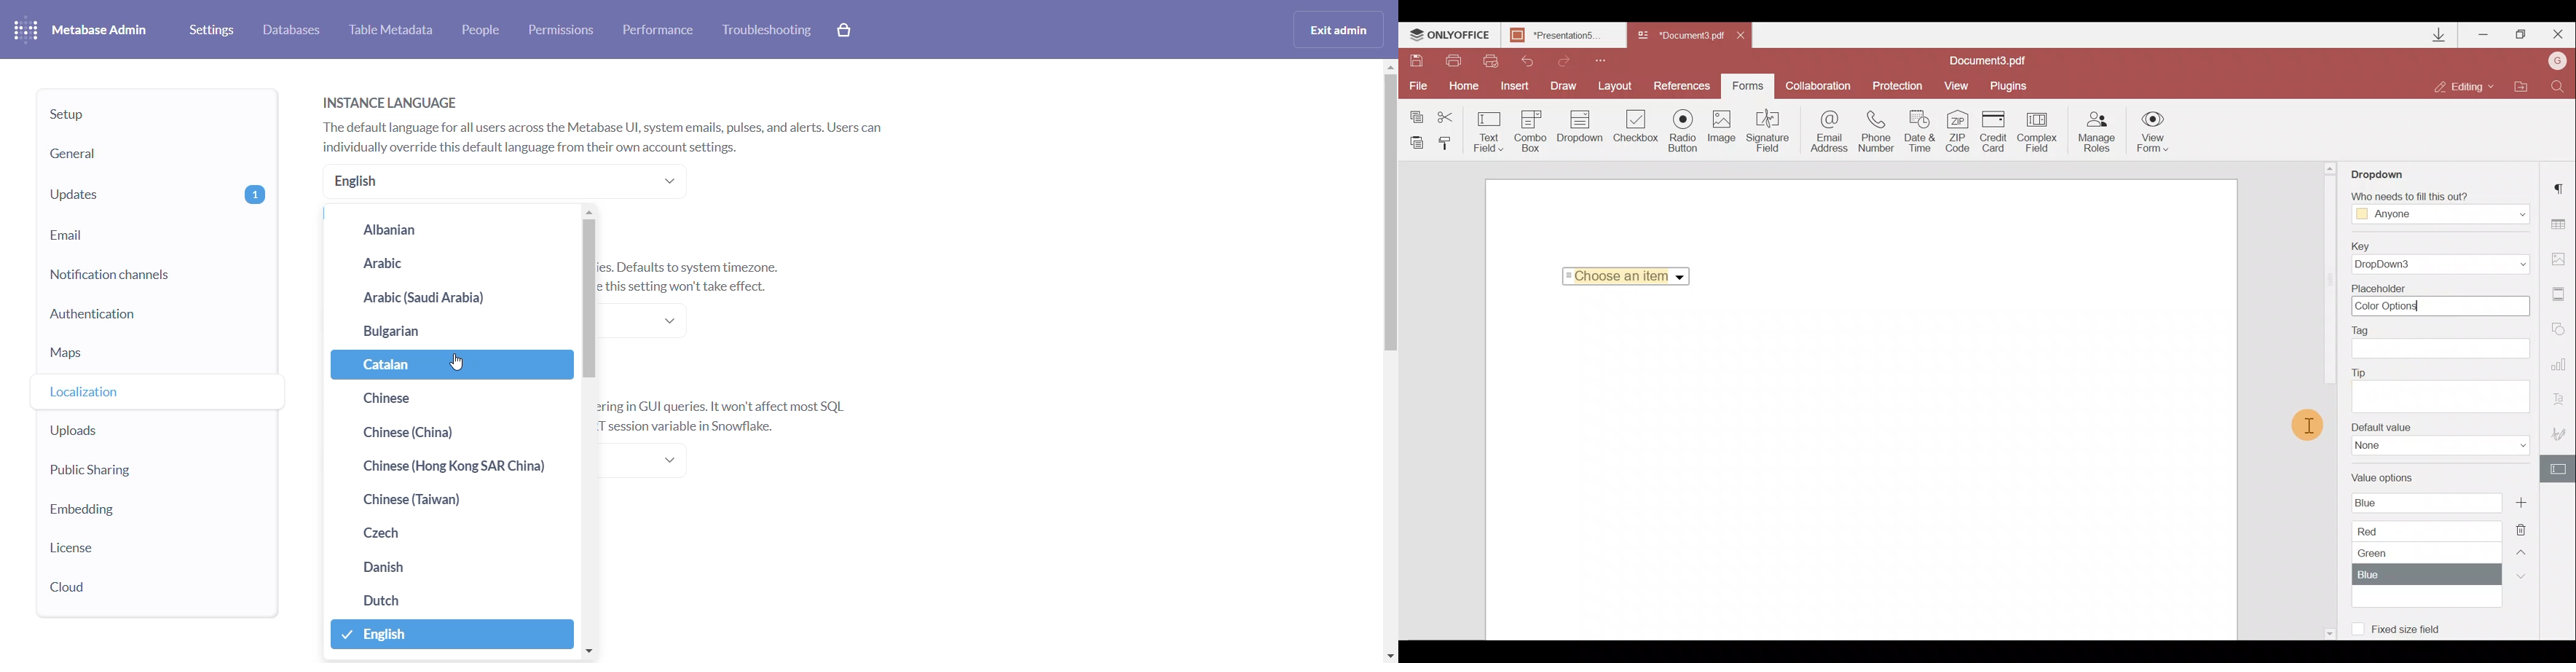 The width and height of the screenshot is (2576, 672). I want to click on Tip, so click(2441, 389).